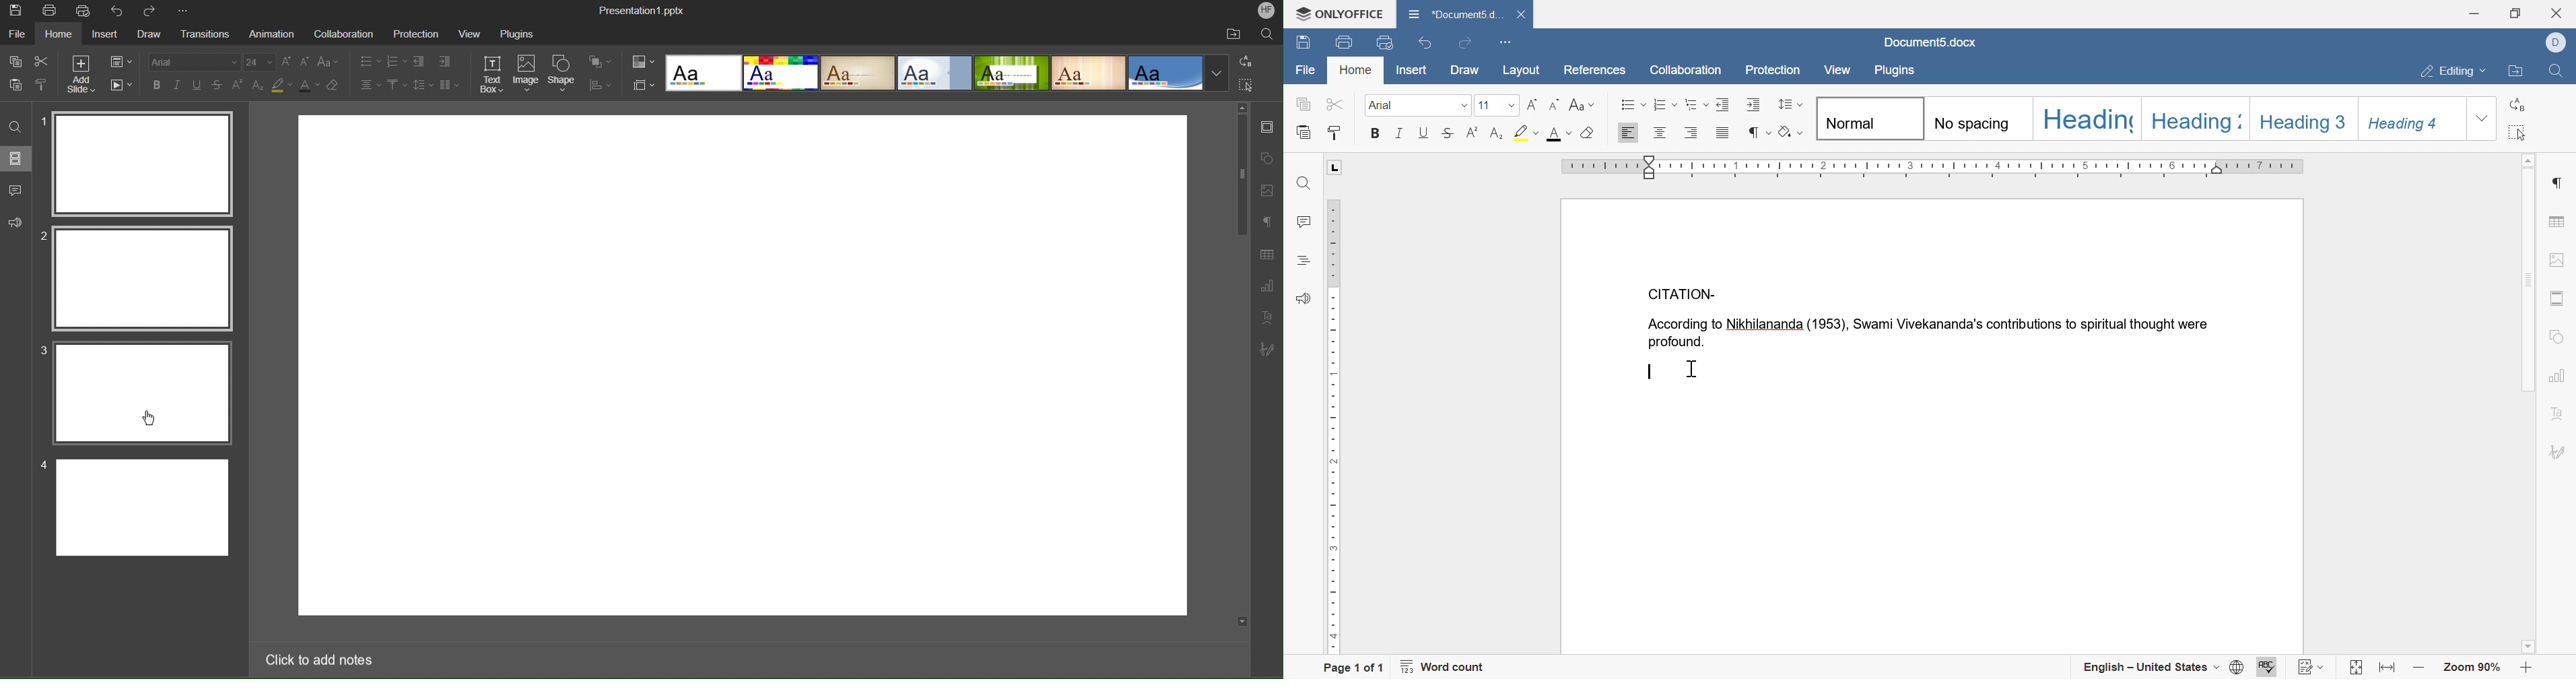 The height and width of the screenshot is (700, 2576). I want to click on Insert, so click(107, 34).